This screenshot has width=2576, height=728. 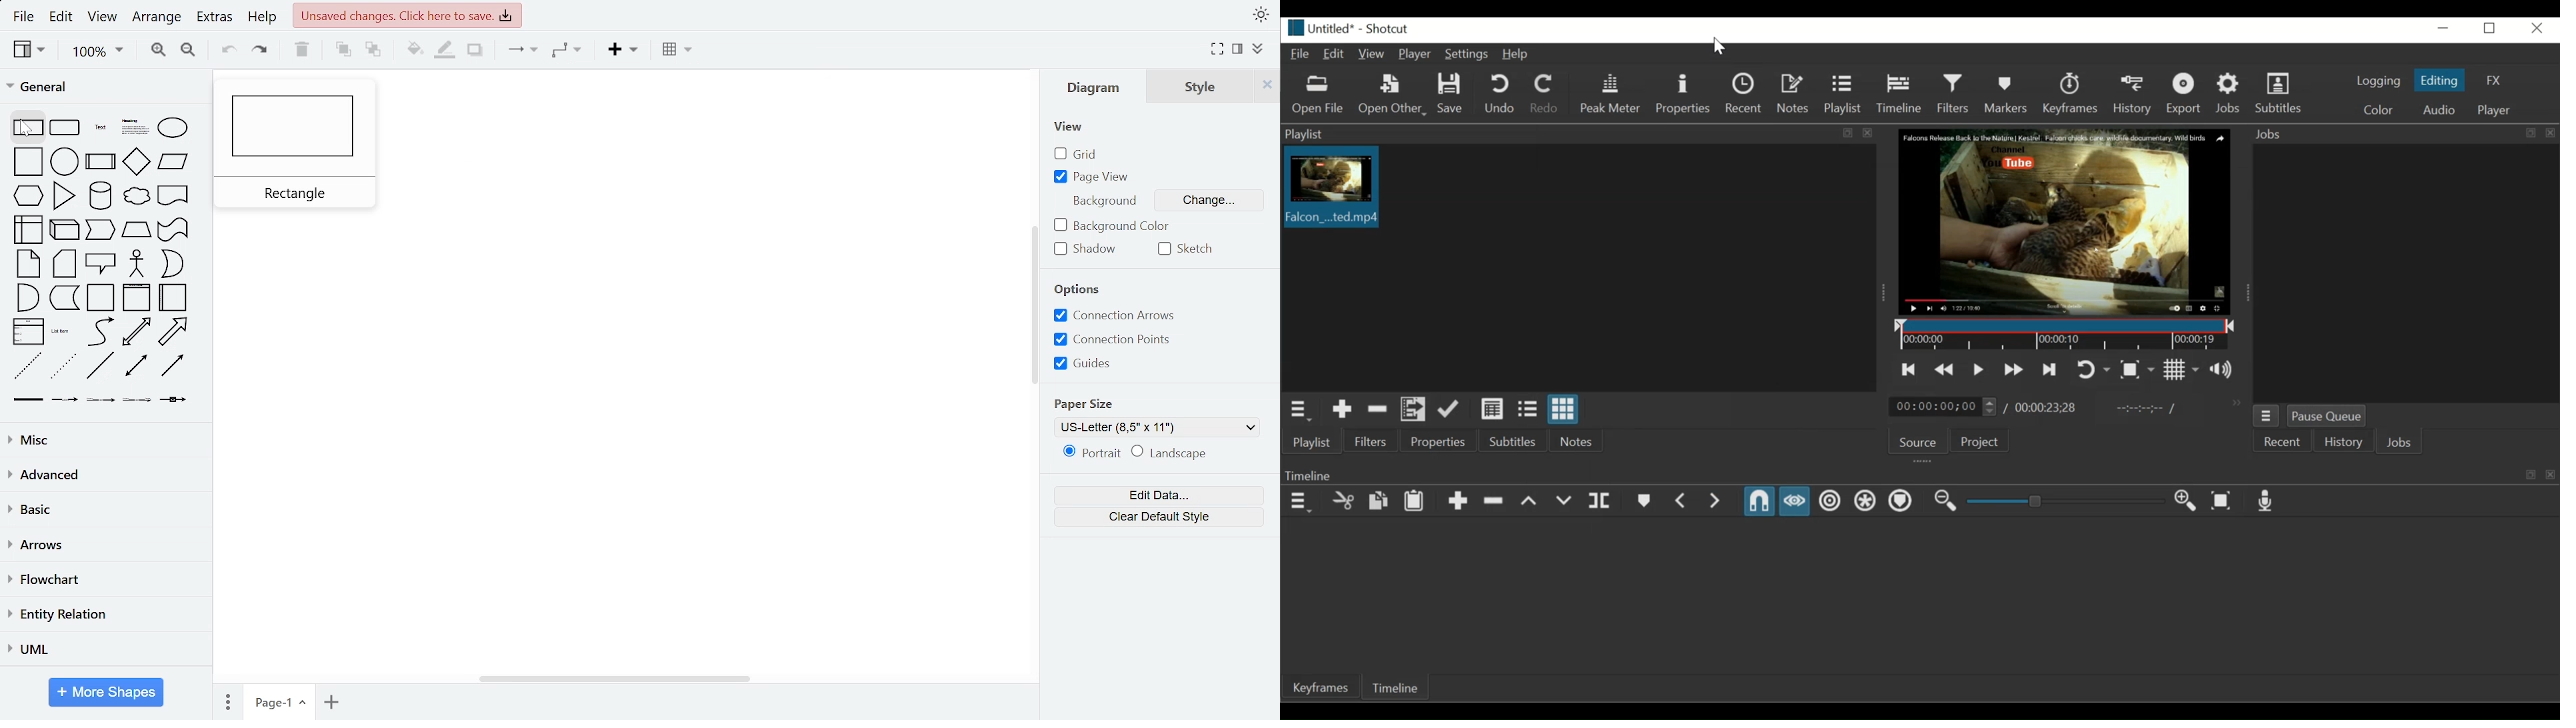 What do you see at coordinates (2397, 442) in the screenshot?
I see `Jobs` at bounding box center [2397, 442].